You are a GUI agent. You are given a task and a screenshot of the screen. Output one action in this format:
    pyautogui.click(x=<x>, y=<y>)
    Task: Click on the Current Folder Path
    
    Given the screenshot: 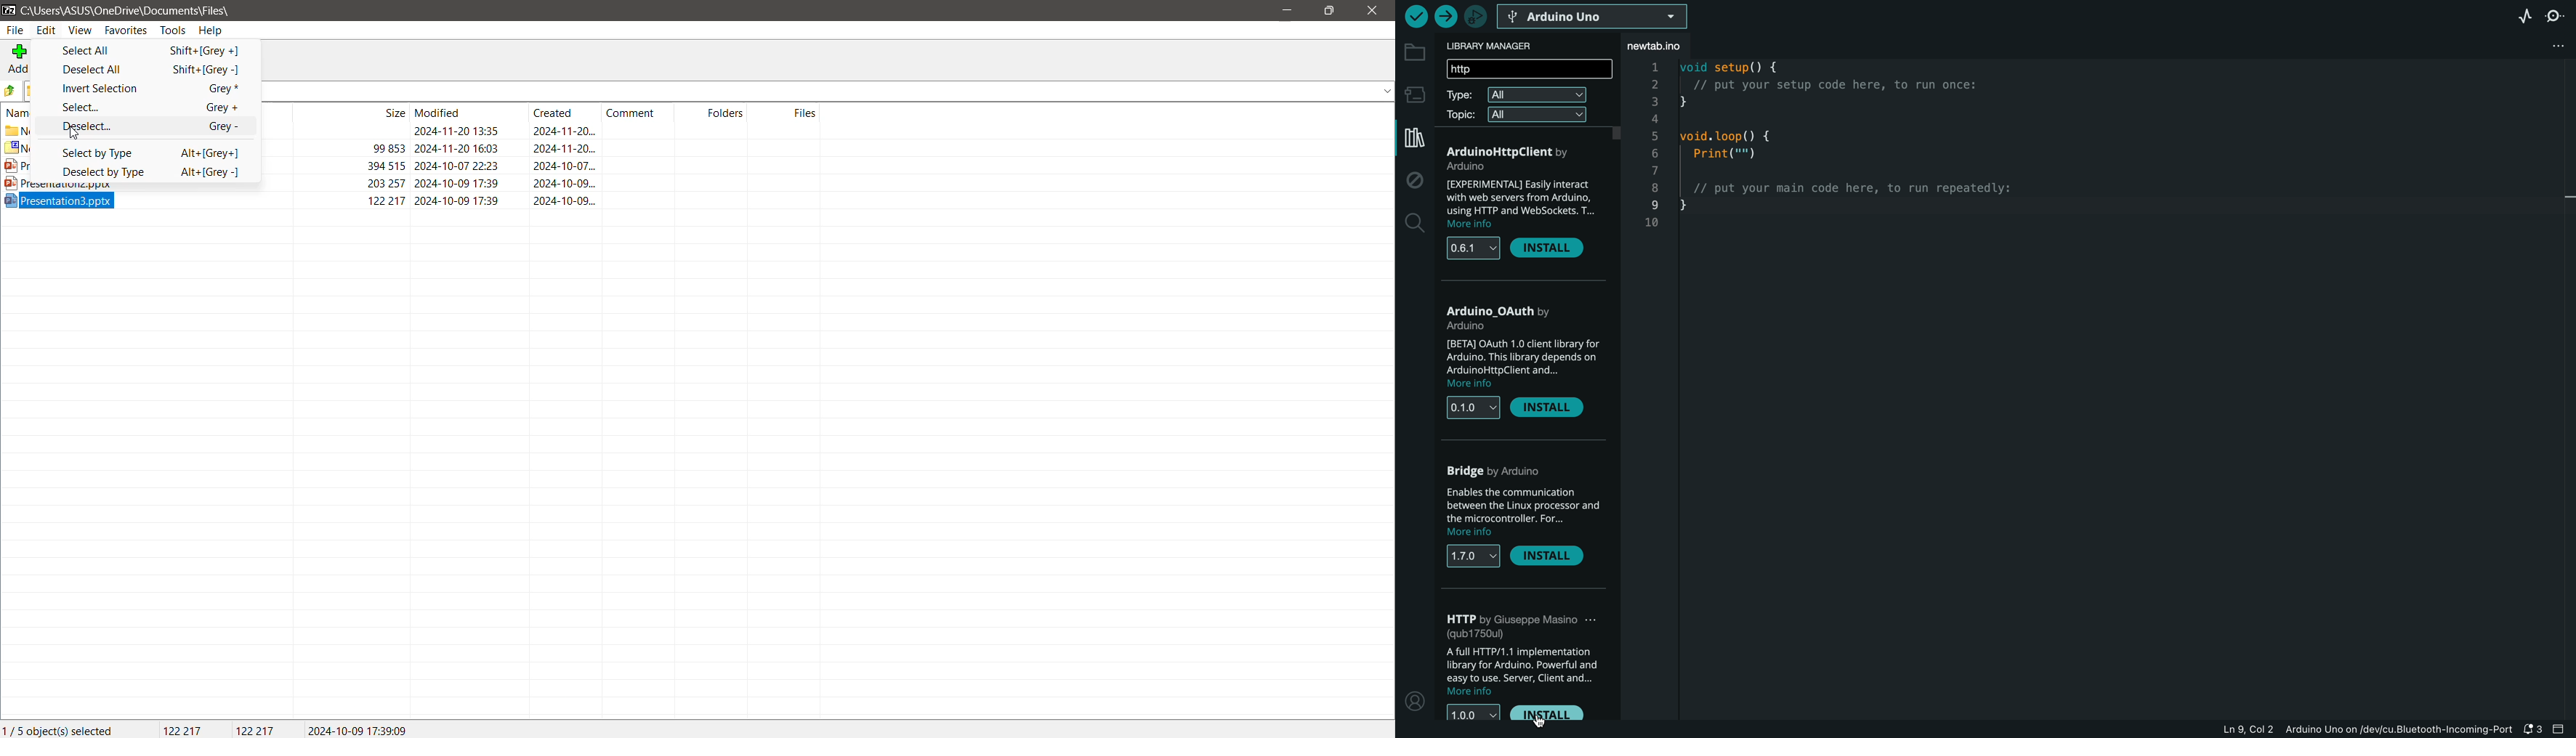 What is the action you would take?
    pyautogui.click(x=829, y=91)
    